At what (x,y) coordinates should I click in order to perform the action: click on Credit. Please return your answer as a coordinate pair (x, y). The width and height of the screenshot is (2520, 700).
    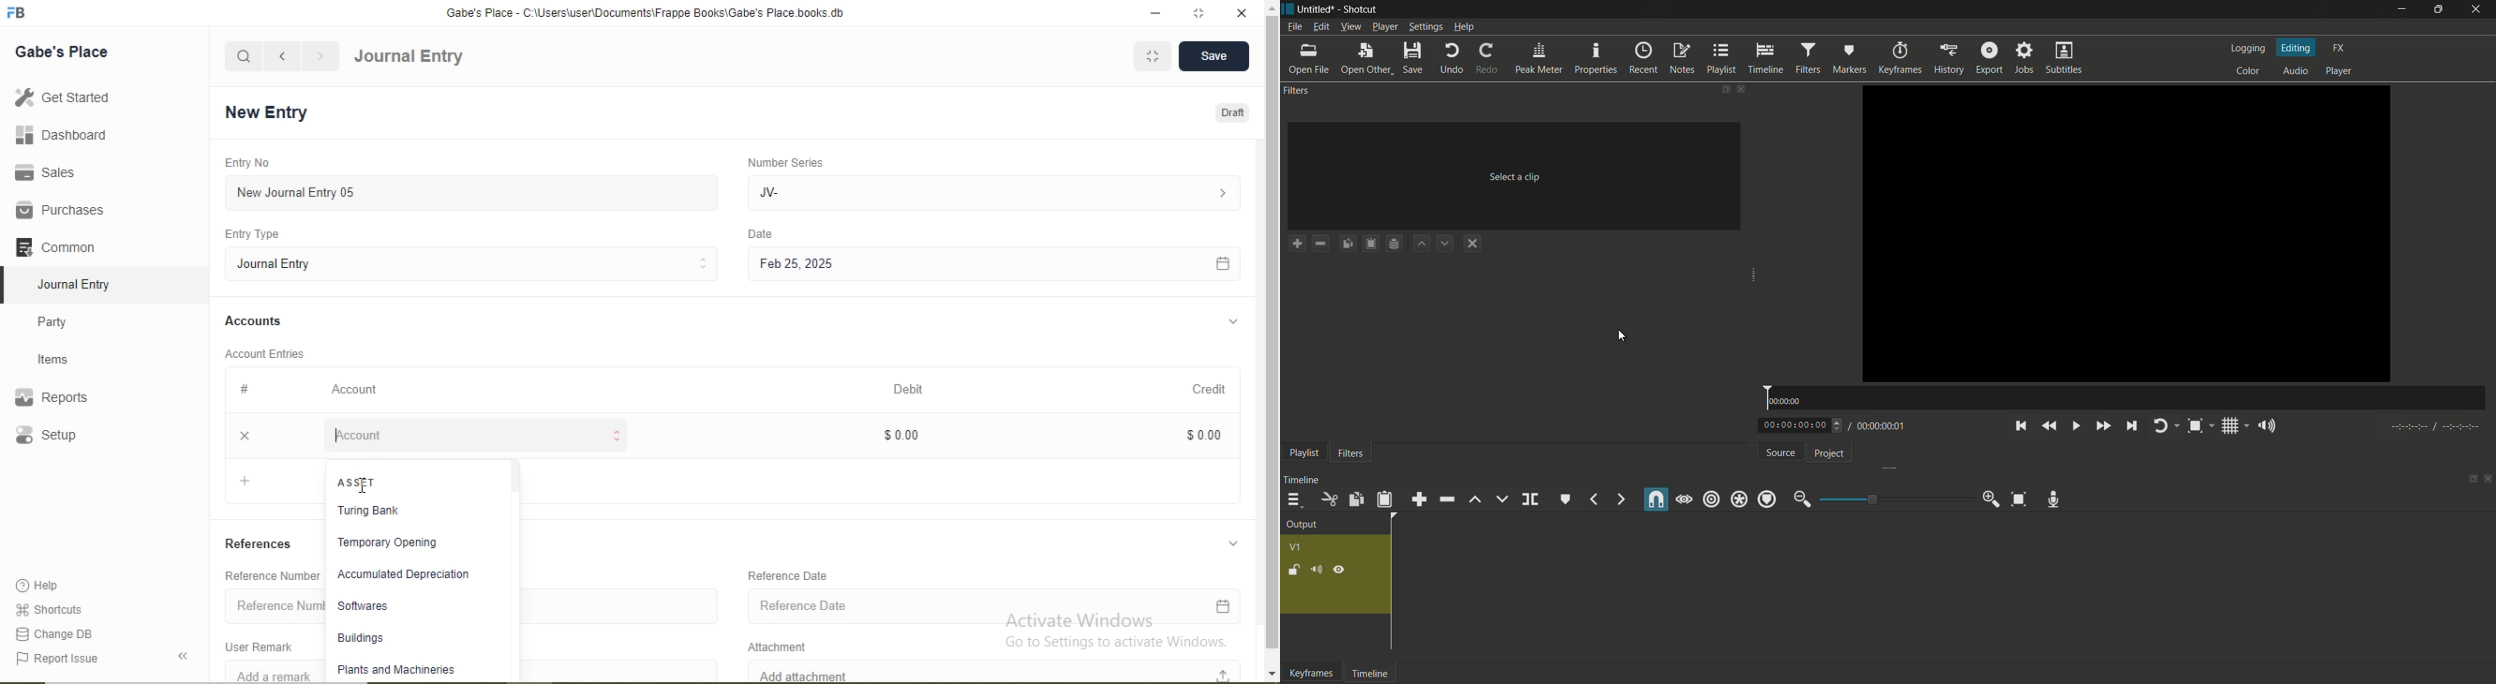
    Looking at the image, I should click on (1206, 388).